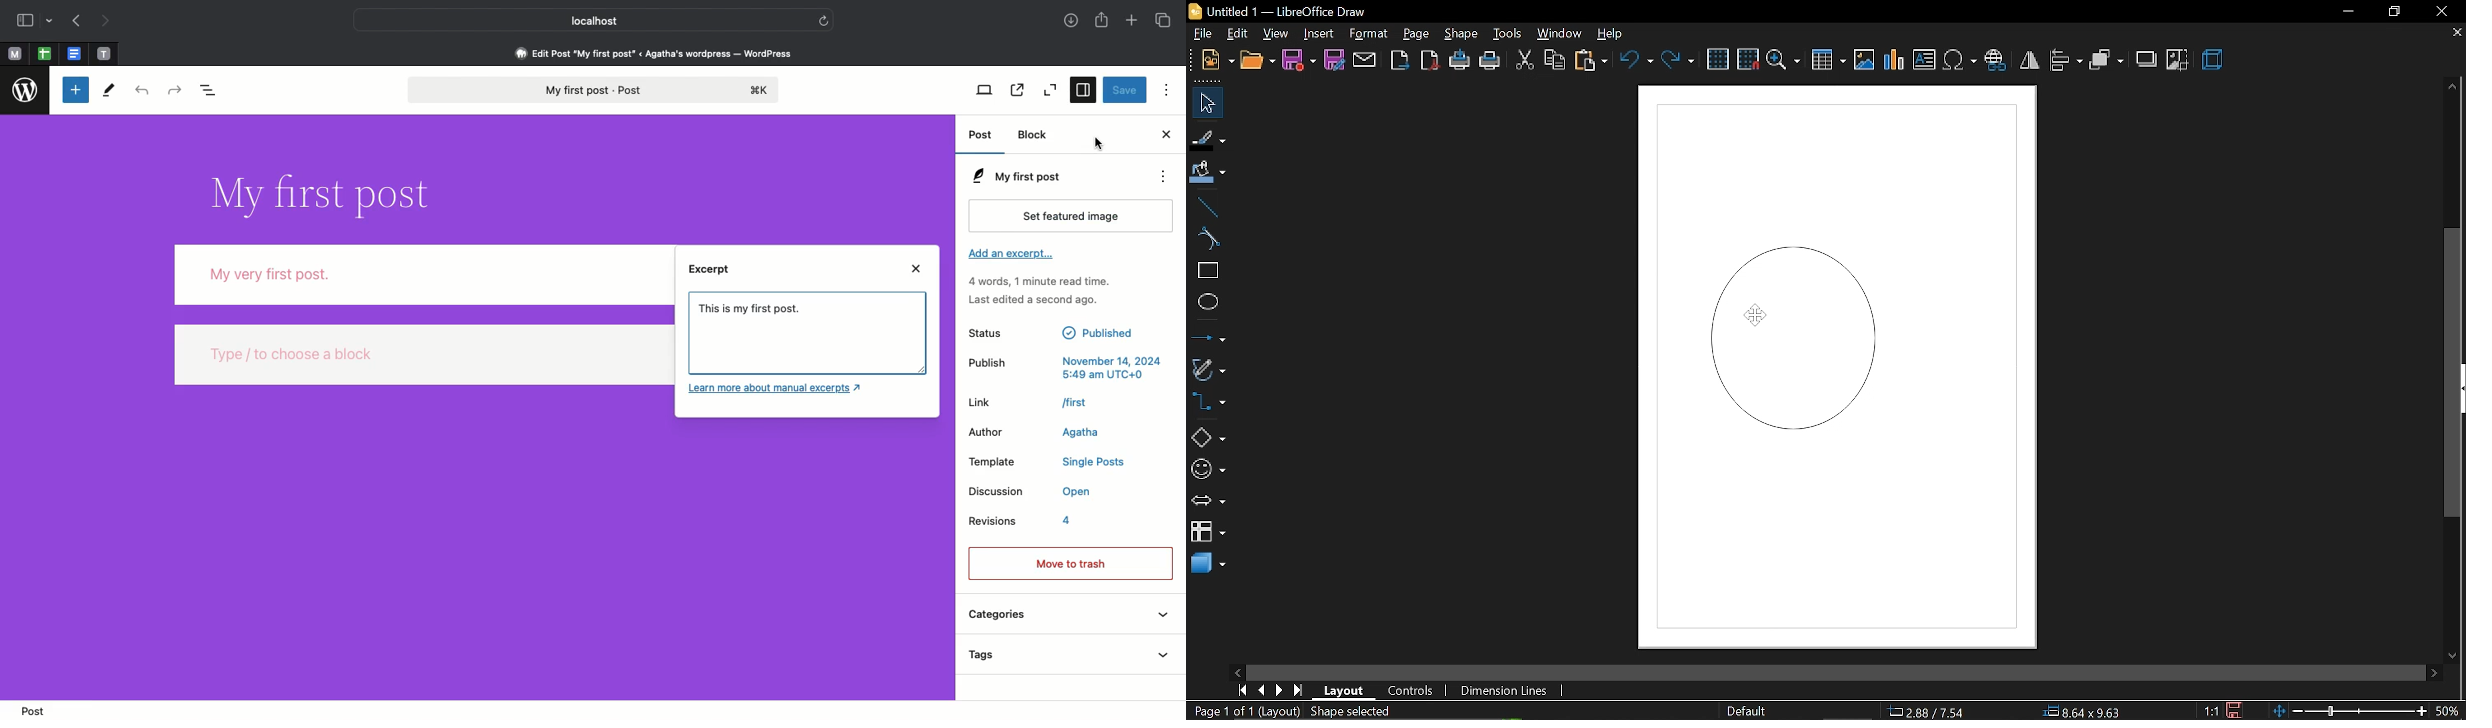  What do you see at coordinates (1279, 11) in the screenshot?
I see `Untitled 1 - LibreOffice Draw` at bounding box center [1279, 11].